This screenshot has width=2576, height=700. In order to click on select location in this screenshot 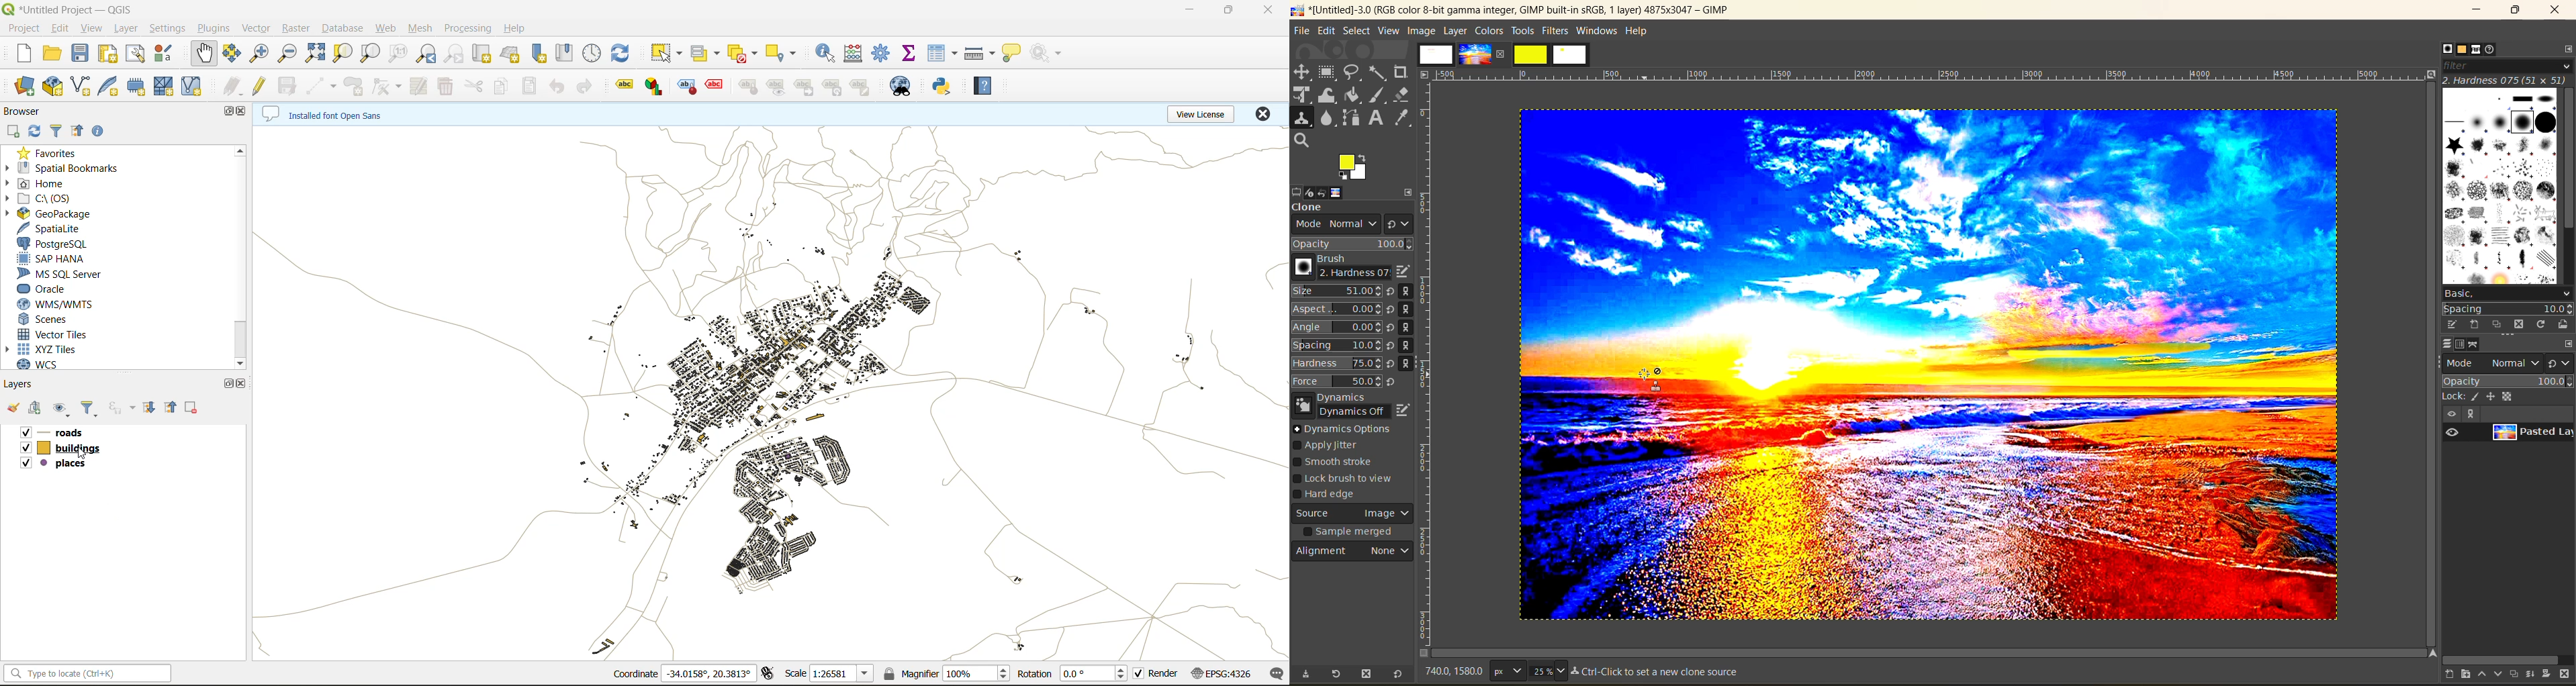, I will do `click(785, 54)`.